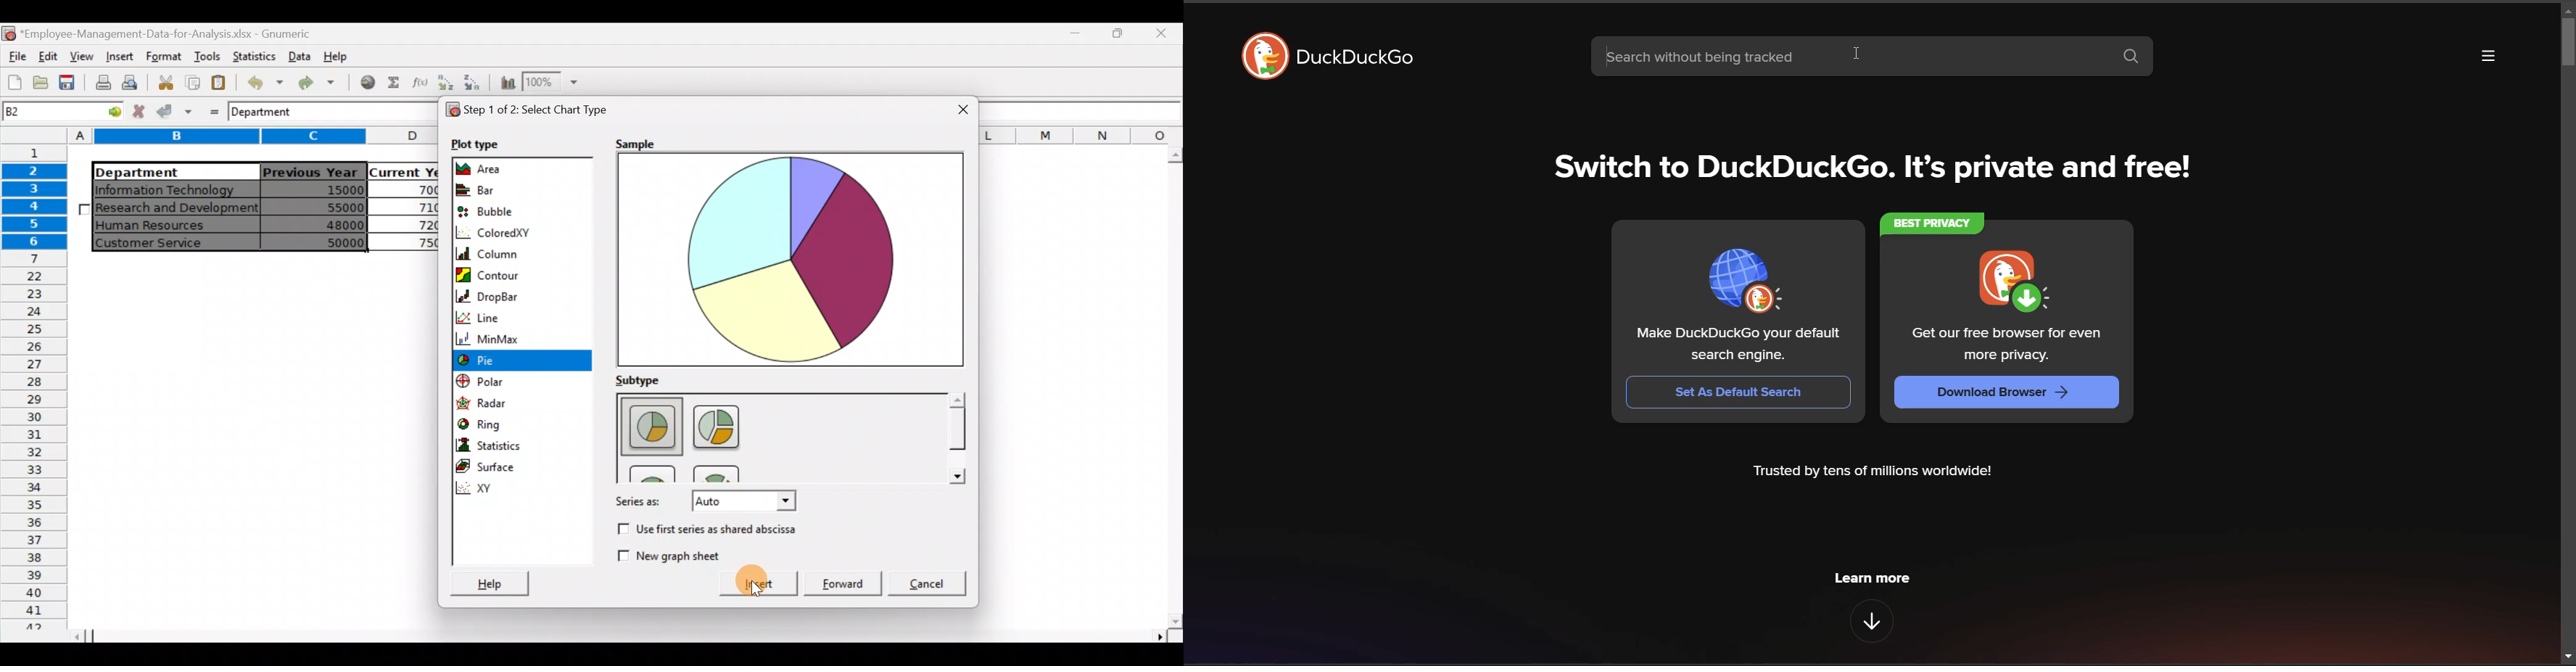 This screenshot has width=2576, height=672. Describe the element at coordinates (163, 243) in the screenshot. I see `Customer Service` at that location.